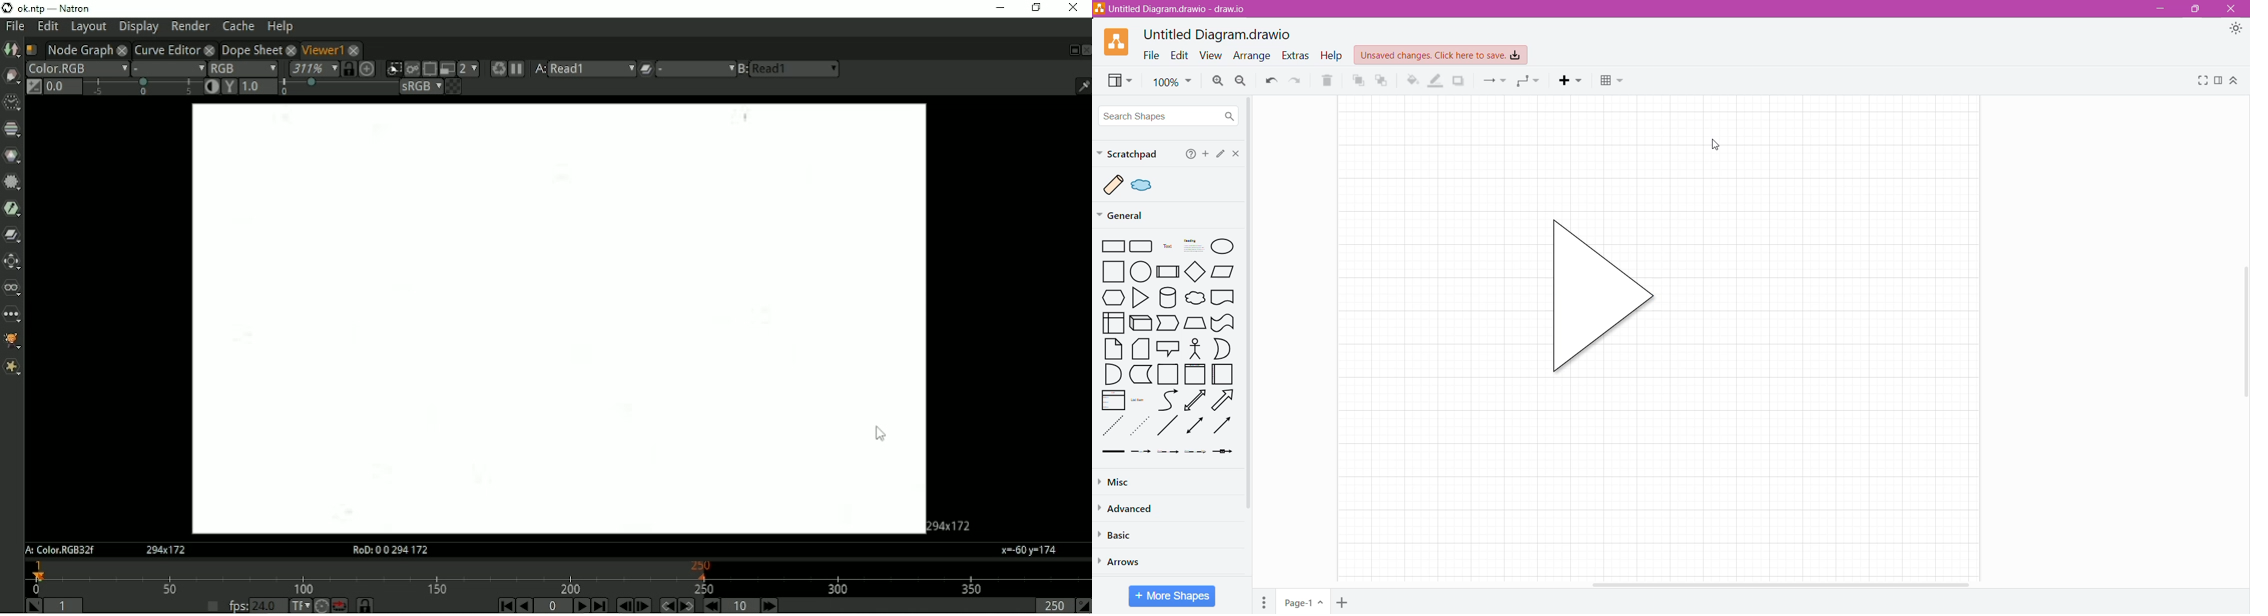 Image resolution: width=2268 pixels, height=616 pixels. Describe the element at coordinates (2234, 30) in the screenshot. I see `Appearance` at that location.